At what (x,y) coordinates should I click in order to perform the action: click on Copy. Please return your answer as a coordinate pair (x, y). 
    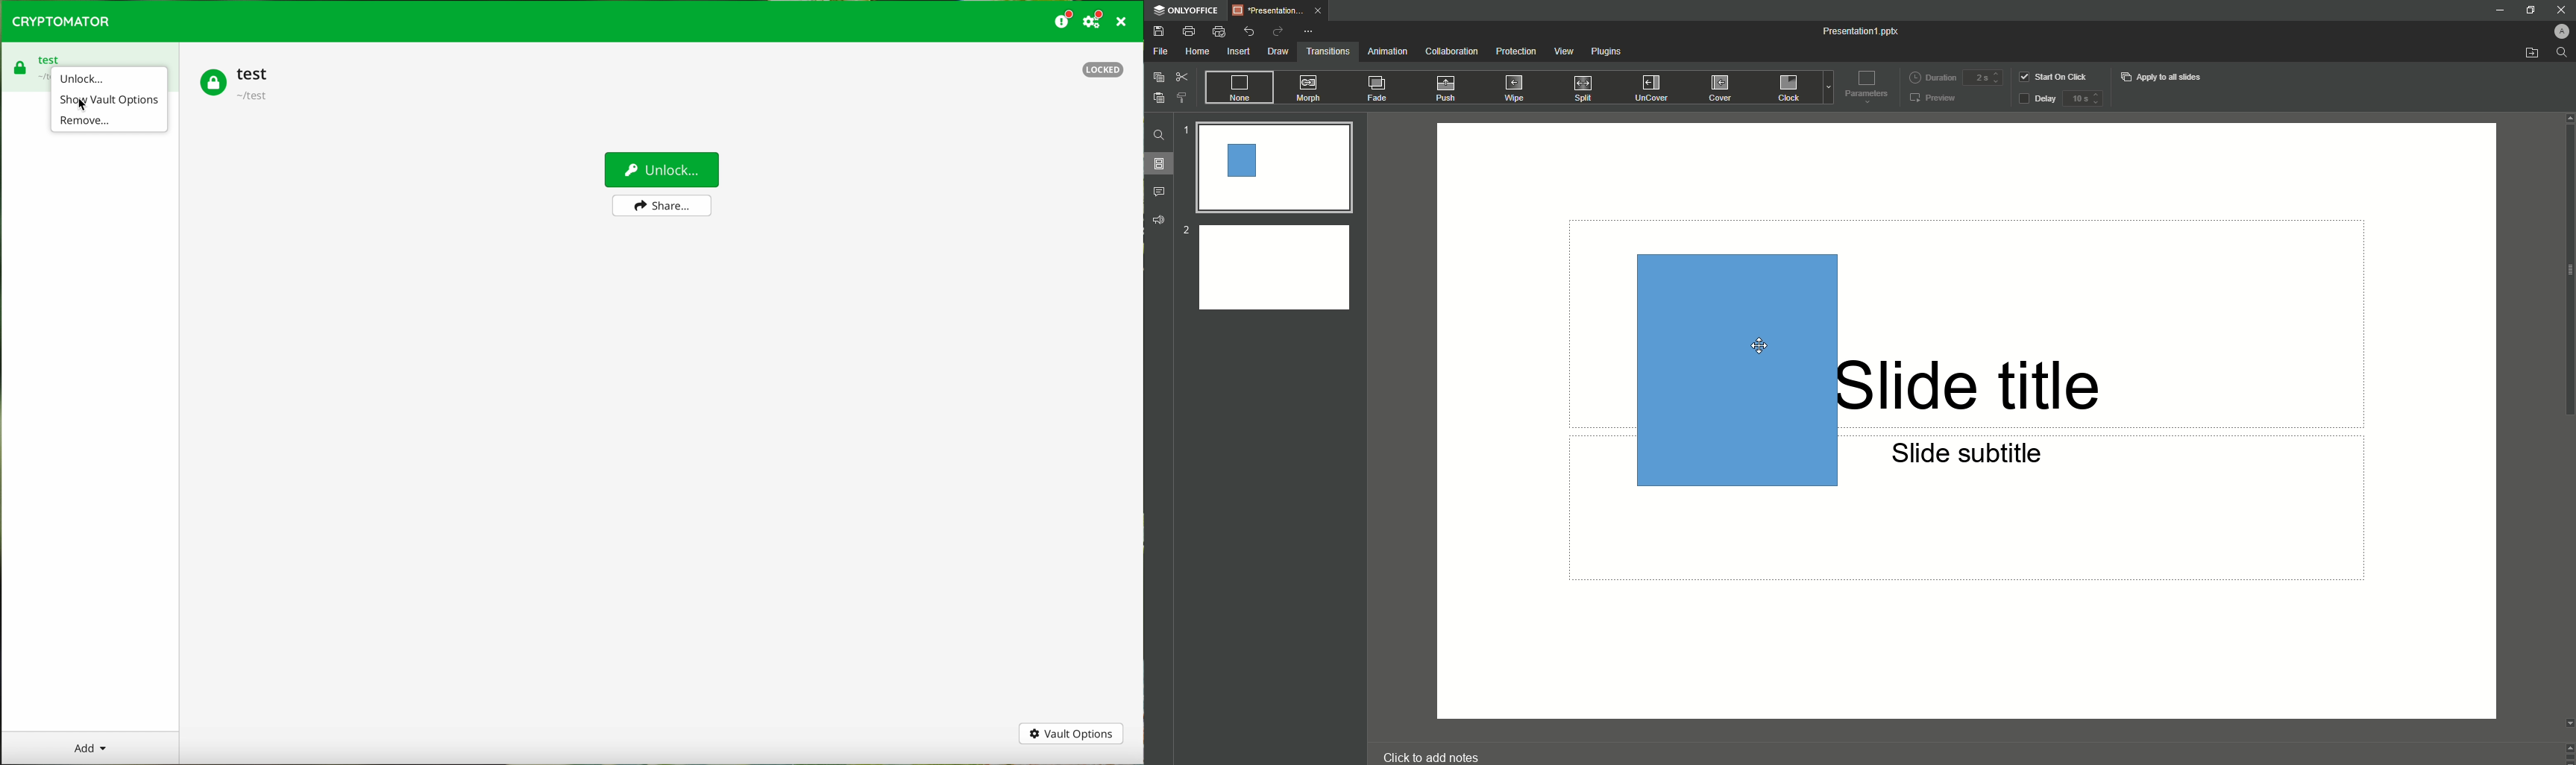
    Looking at the image, I should click on (1156, 78).